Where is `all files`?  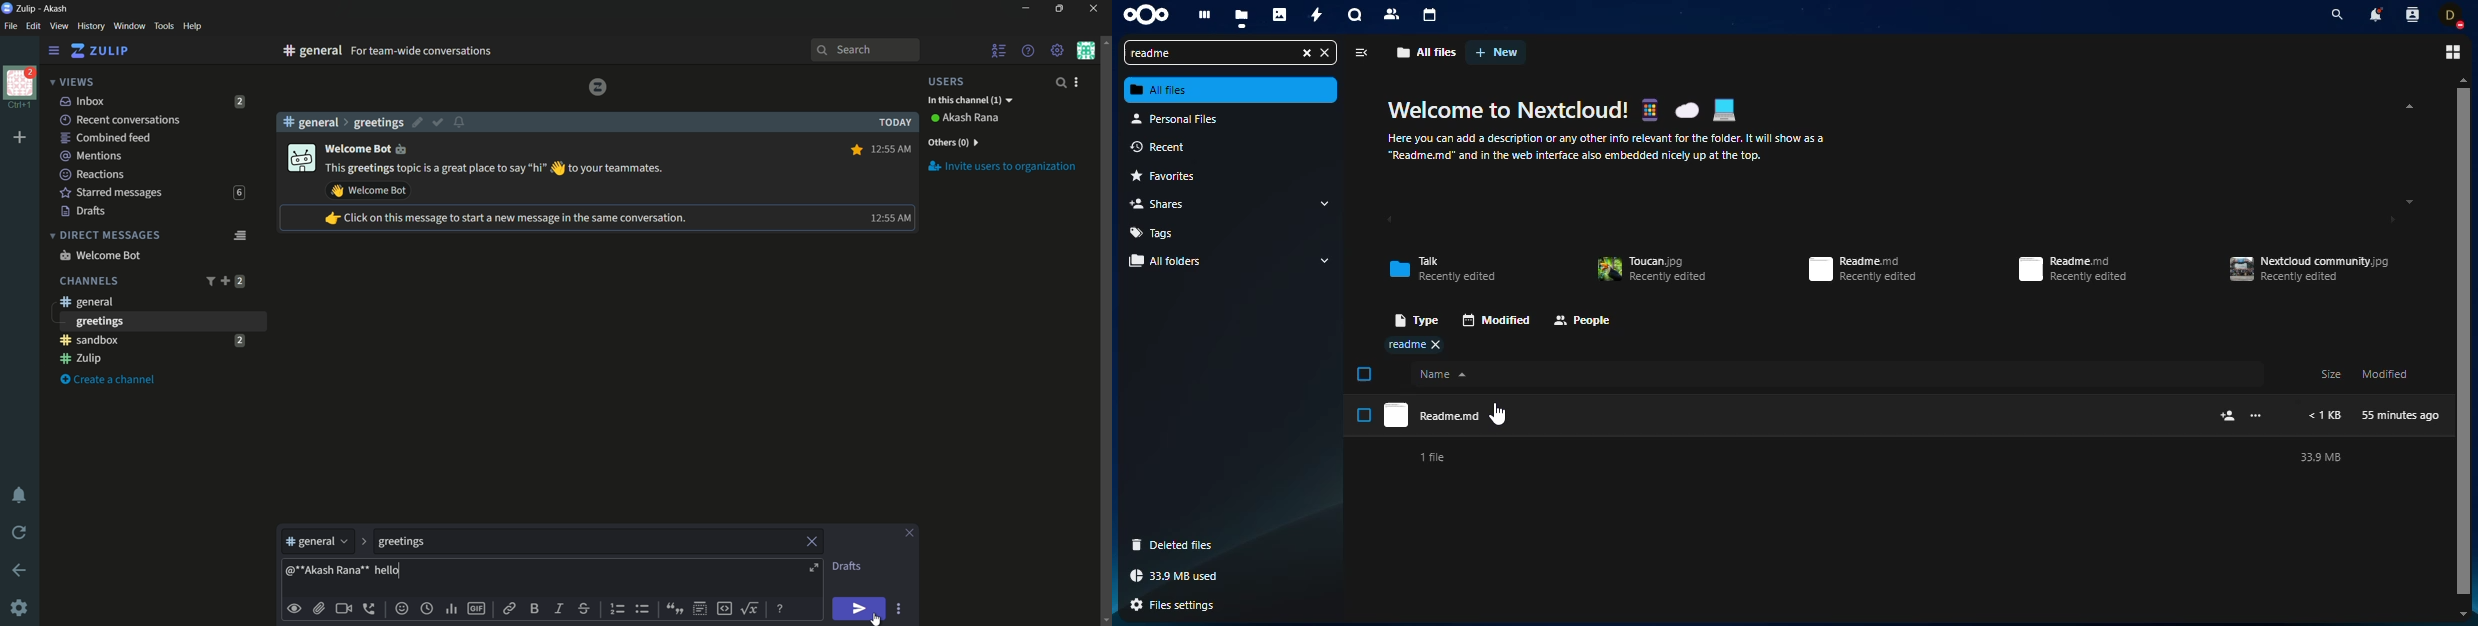
all files is located at coordinates (1427, 52).